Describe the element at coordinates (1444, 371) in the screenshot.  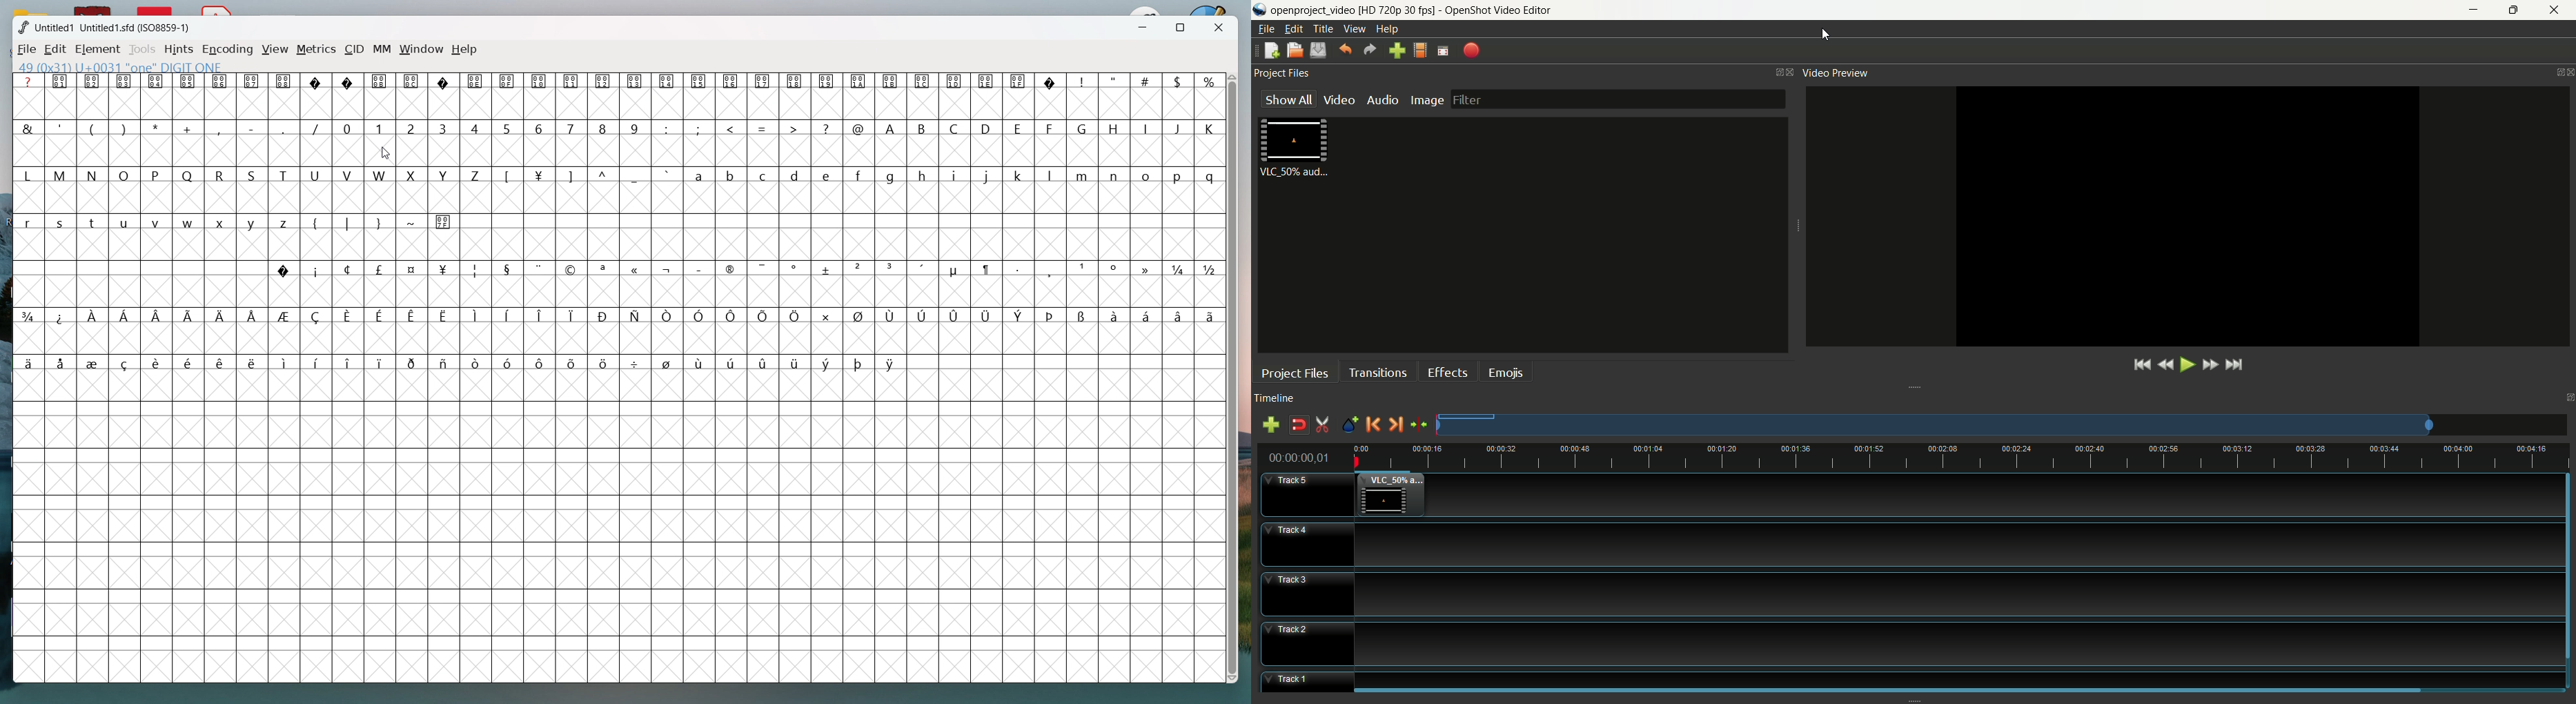
I see `effects` at that location.